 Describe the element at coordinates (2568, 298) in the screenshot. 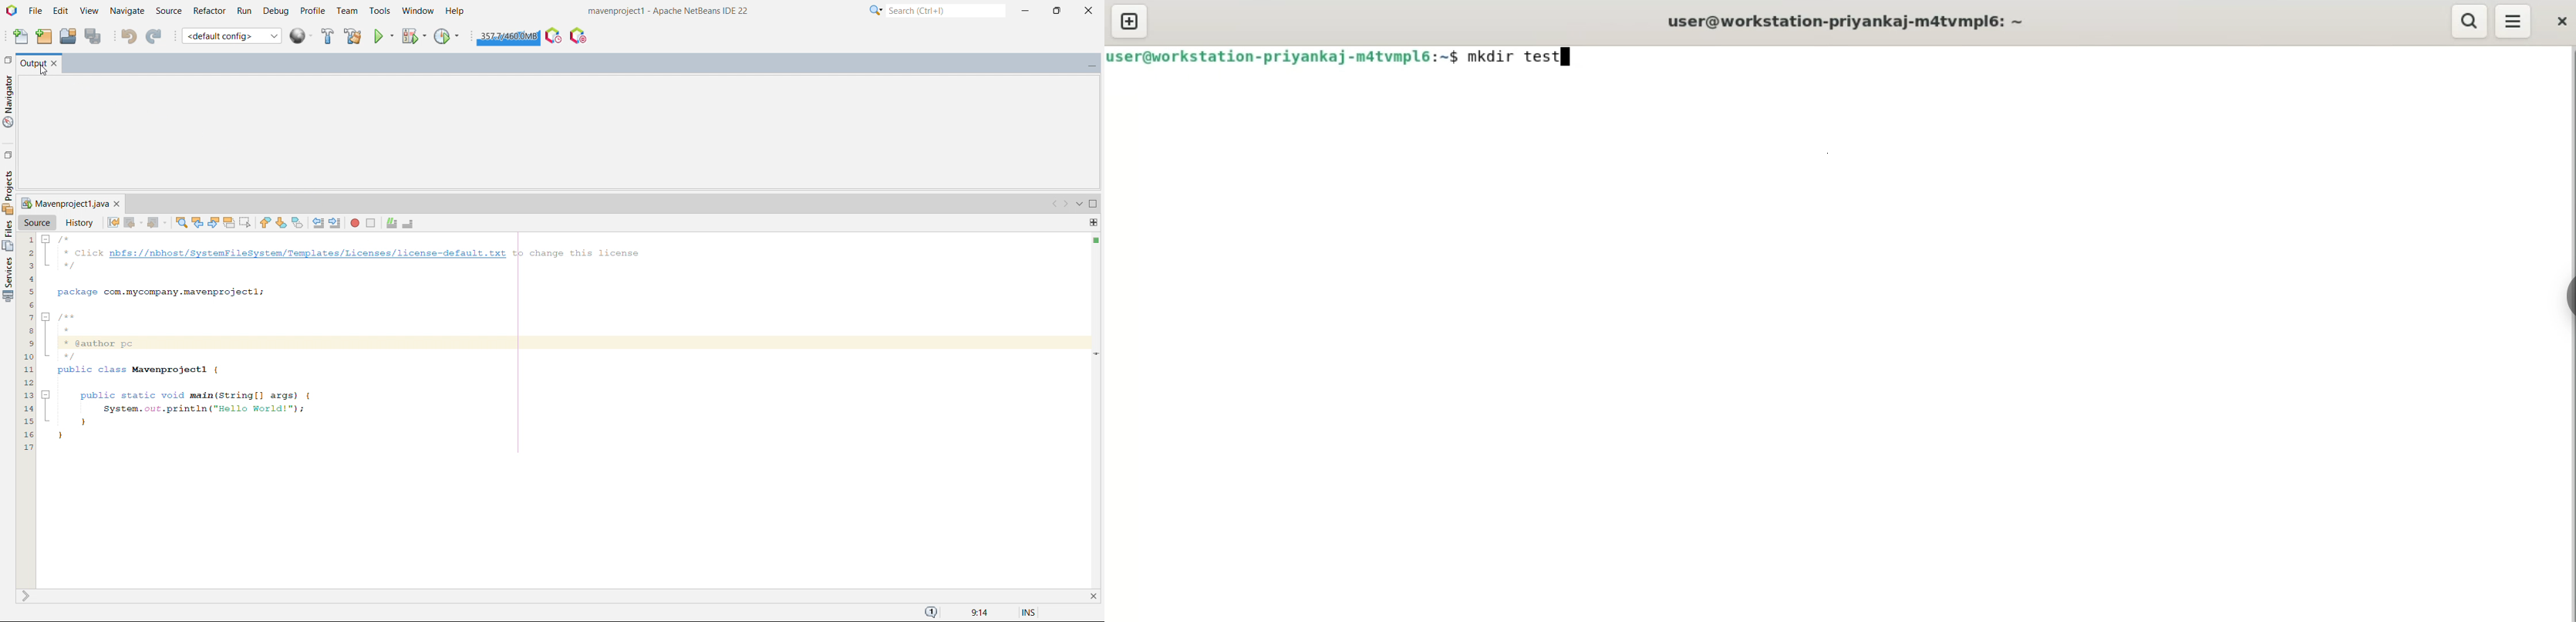

I see `sidebar` at that location.